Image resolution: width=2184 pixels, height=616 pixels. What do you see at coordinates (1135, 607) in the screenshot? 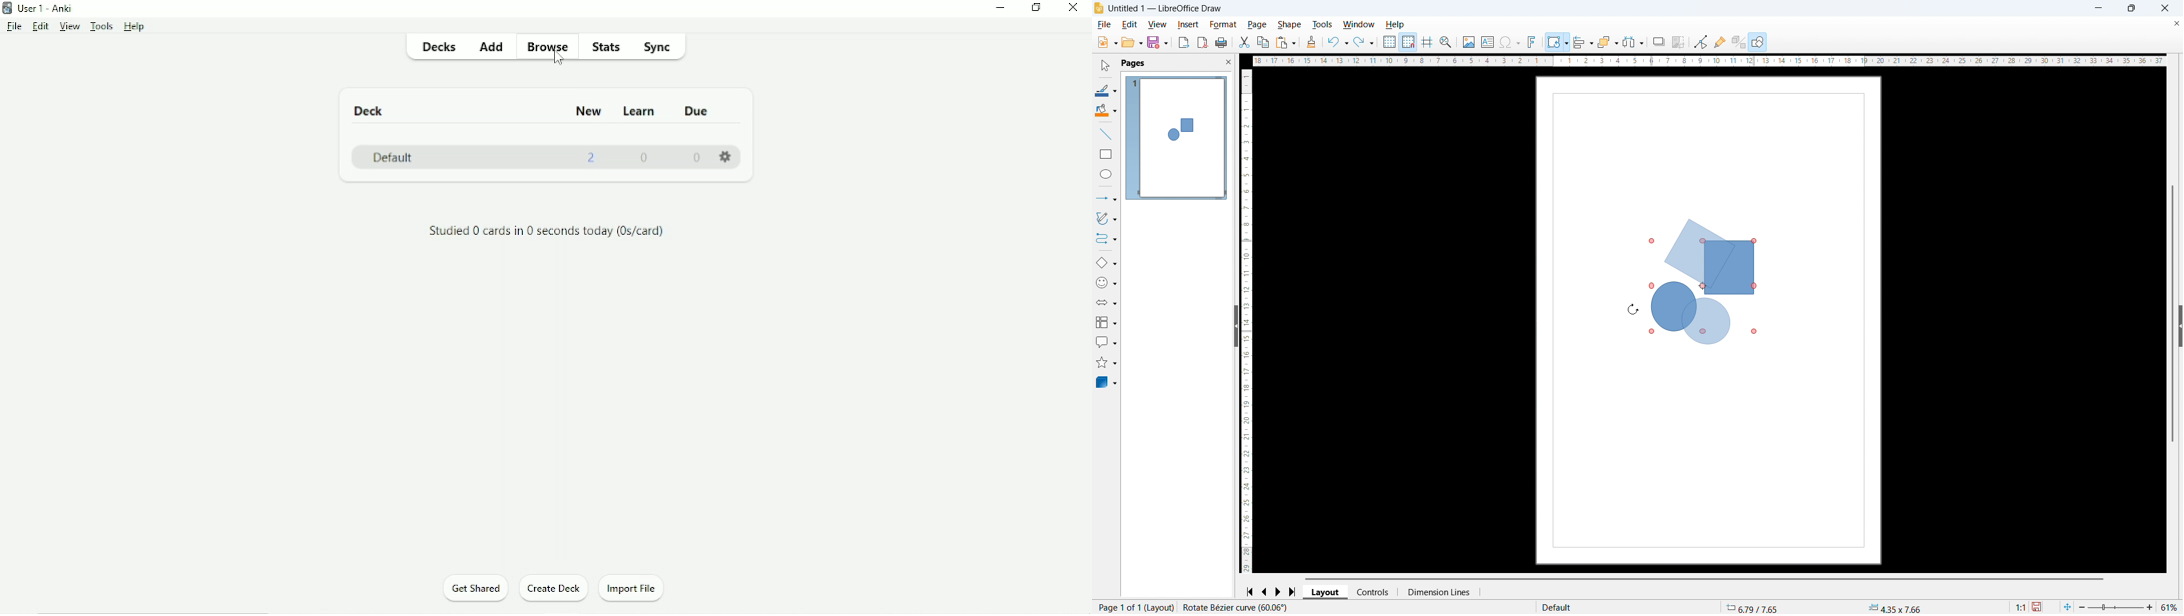
I see `Page number ` at bounding box center [1135, 607].